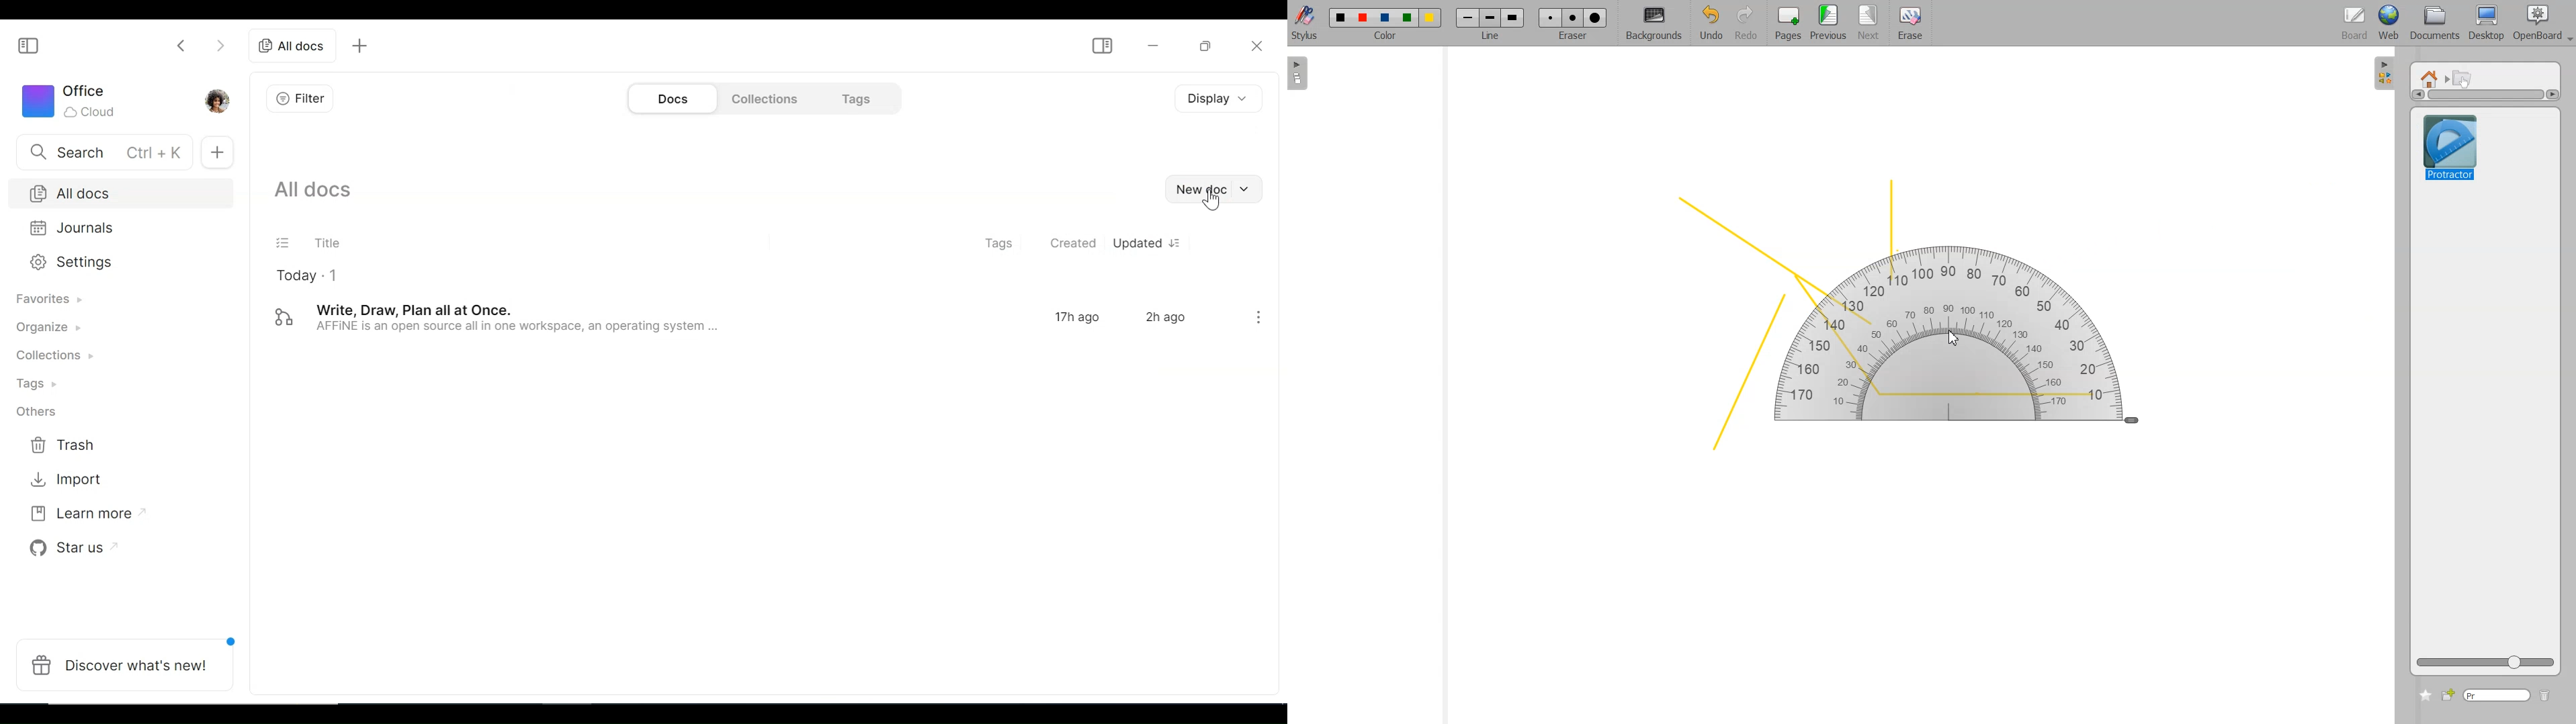 This screenshot has width=2576, height=728. I want to click on (un)select, so click(283, 243).